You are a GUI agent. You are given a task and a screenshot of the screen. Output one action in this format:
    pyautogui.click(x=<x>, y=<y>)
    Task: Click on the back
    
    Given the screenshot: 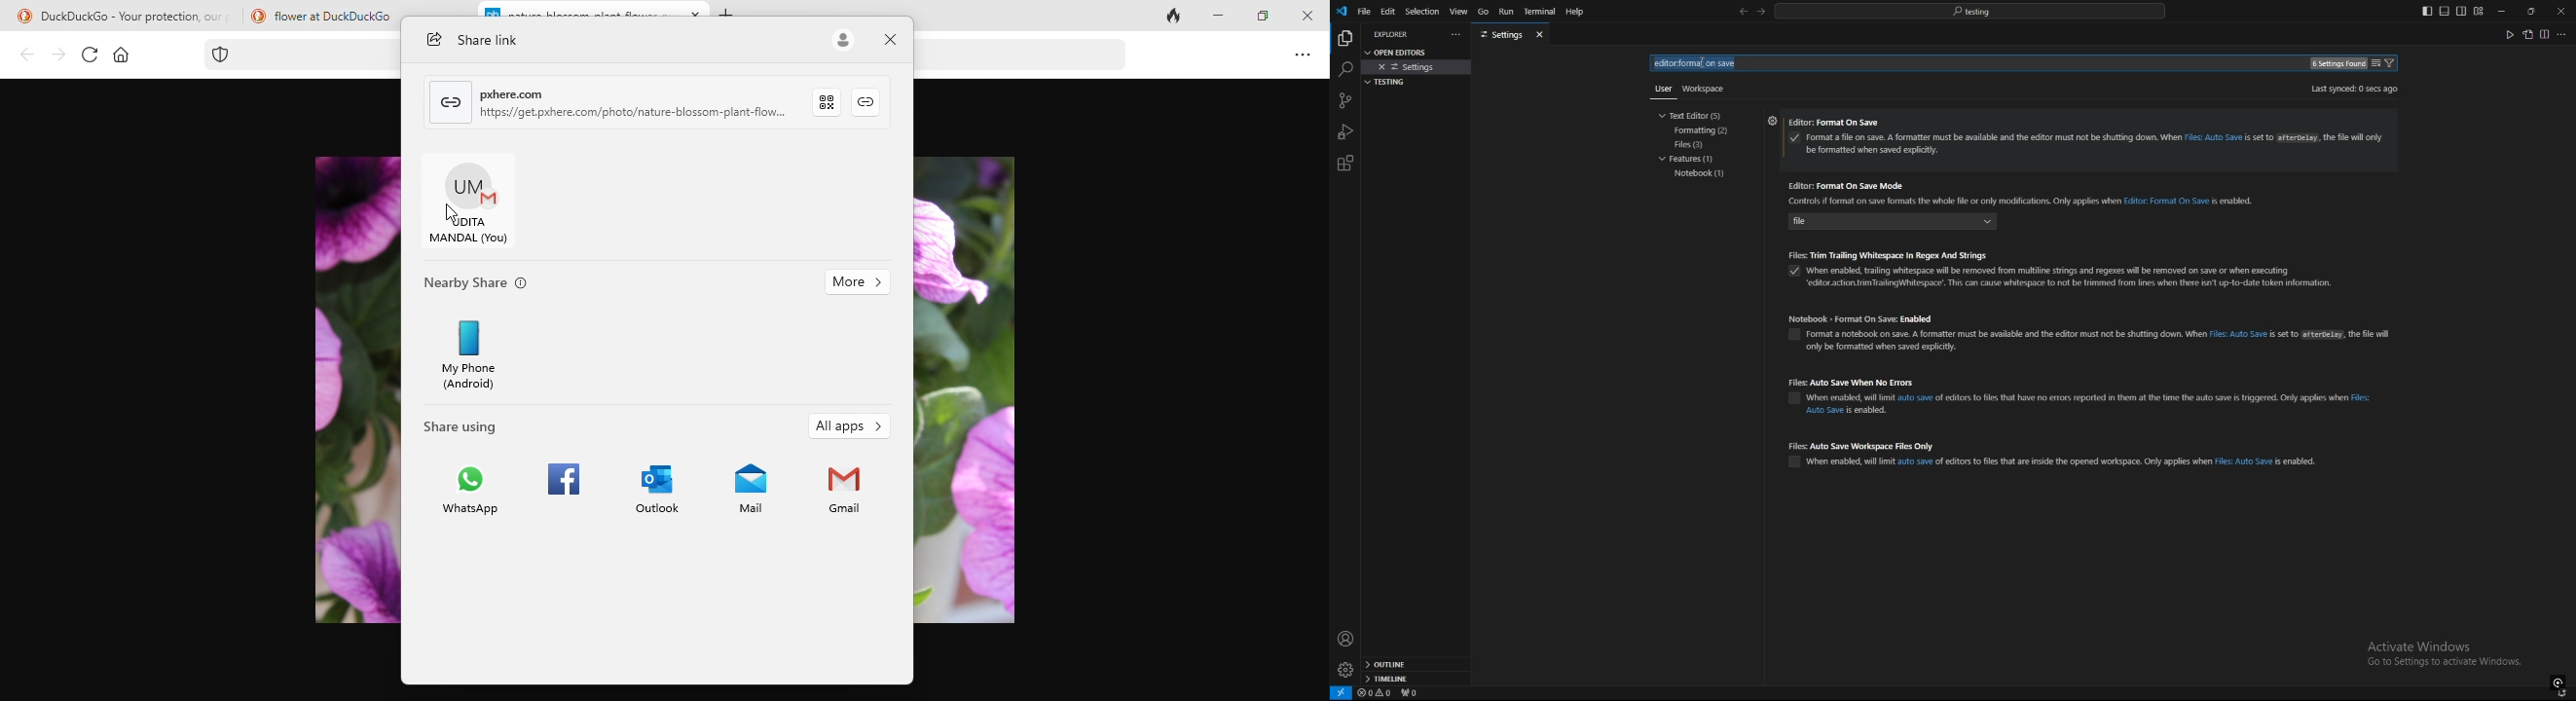 What is the action you would take?
    pyautogui.click(x=22, y=56)
    